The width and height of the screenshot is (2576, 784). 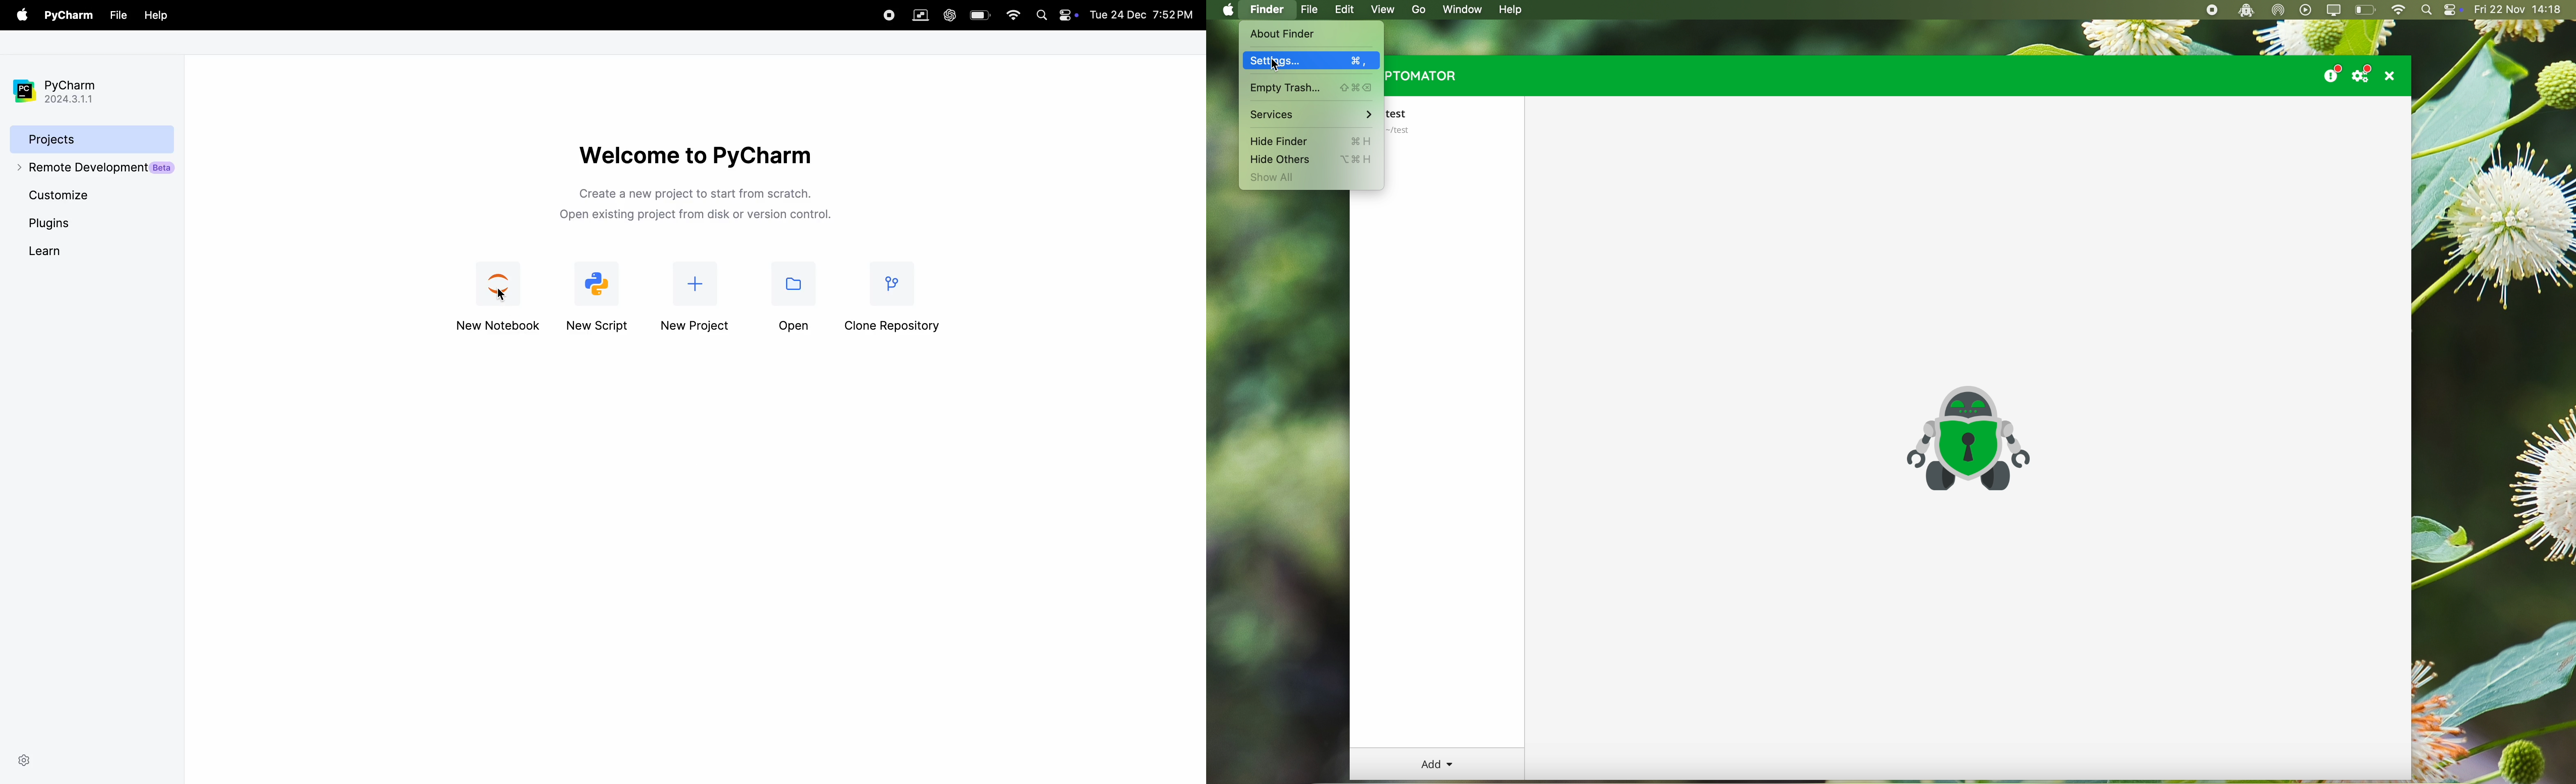 What do you see at coordinates (2331, 72) in the screenshot?
I see `donate` at bounding box center [2331, 72].